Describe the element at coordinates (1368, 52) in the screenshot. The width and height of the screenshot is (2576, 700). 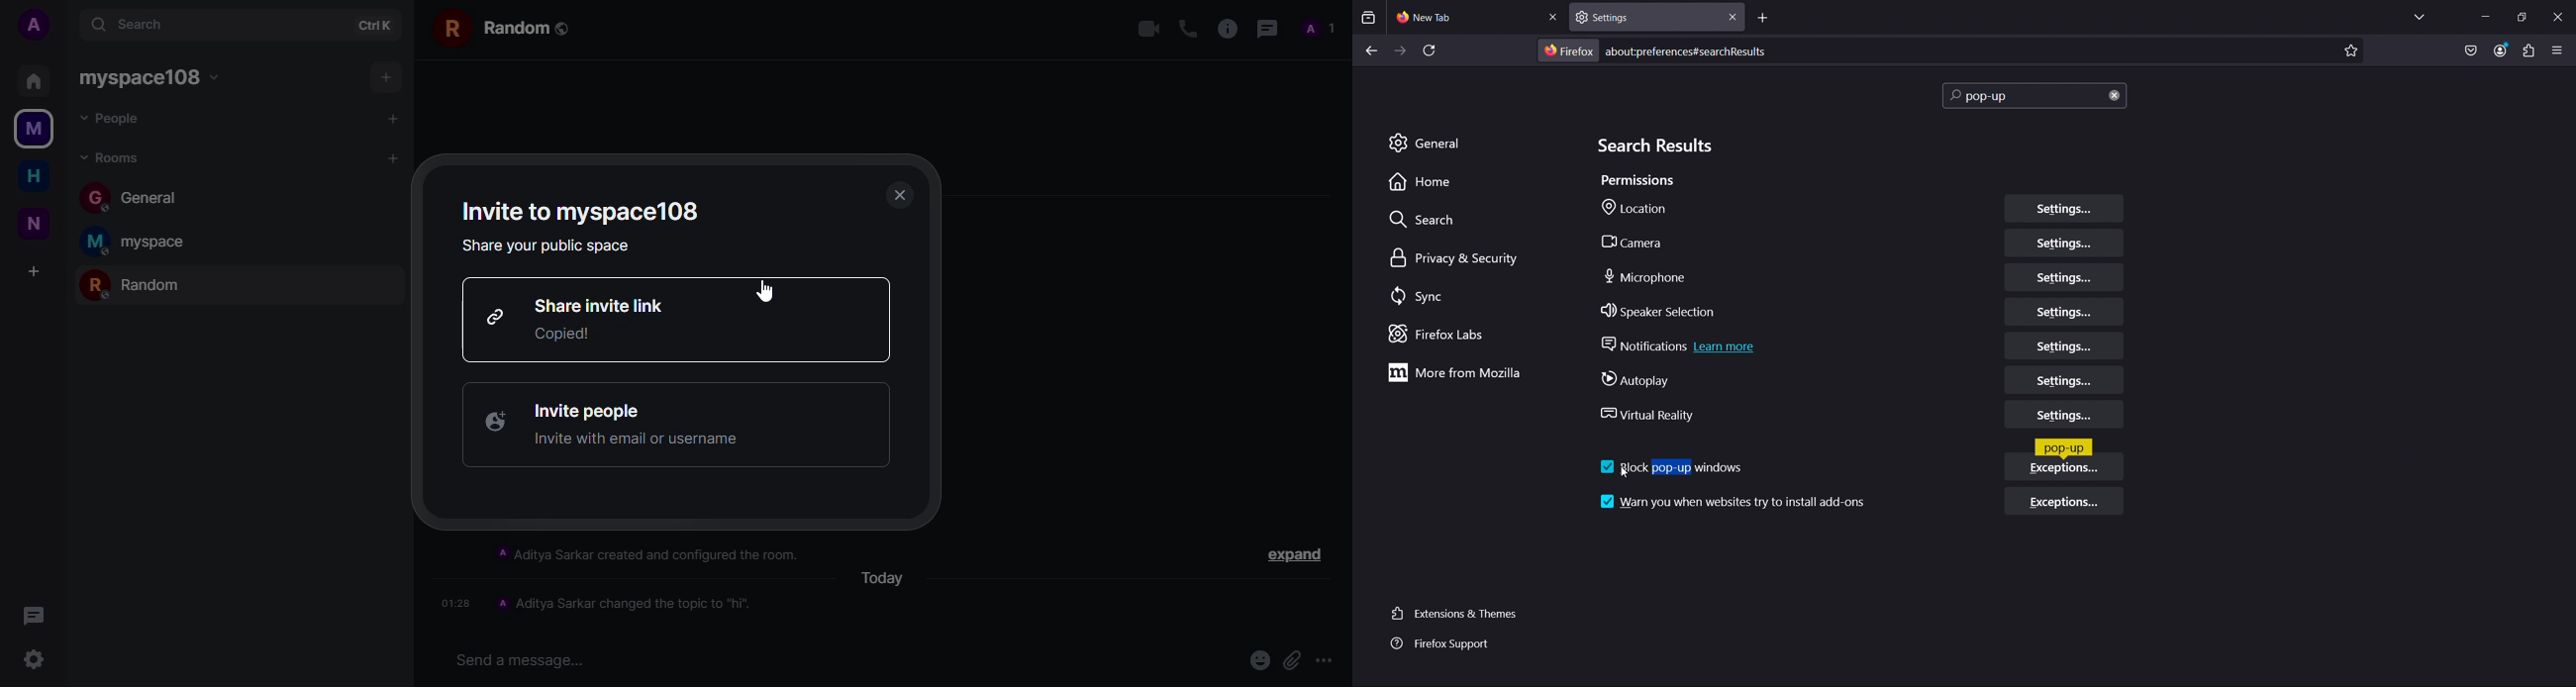
I see `Back` at that location.